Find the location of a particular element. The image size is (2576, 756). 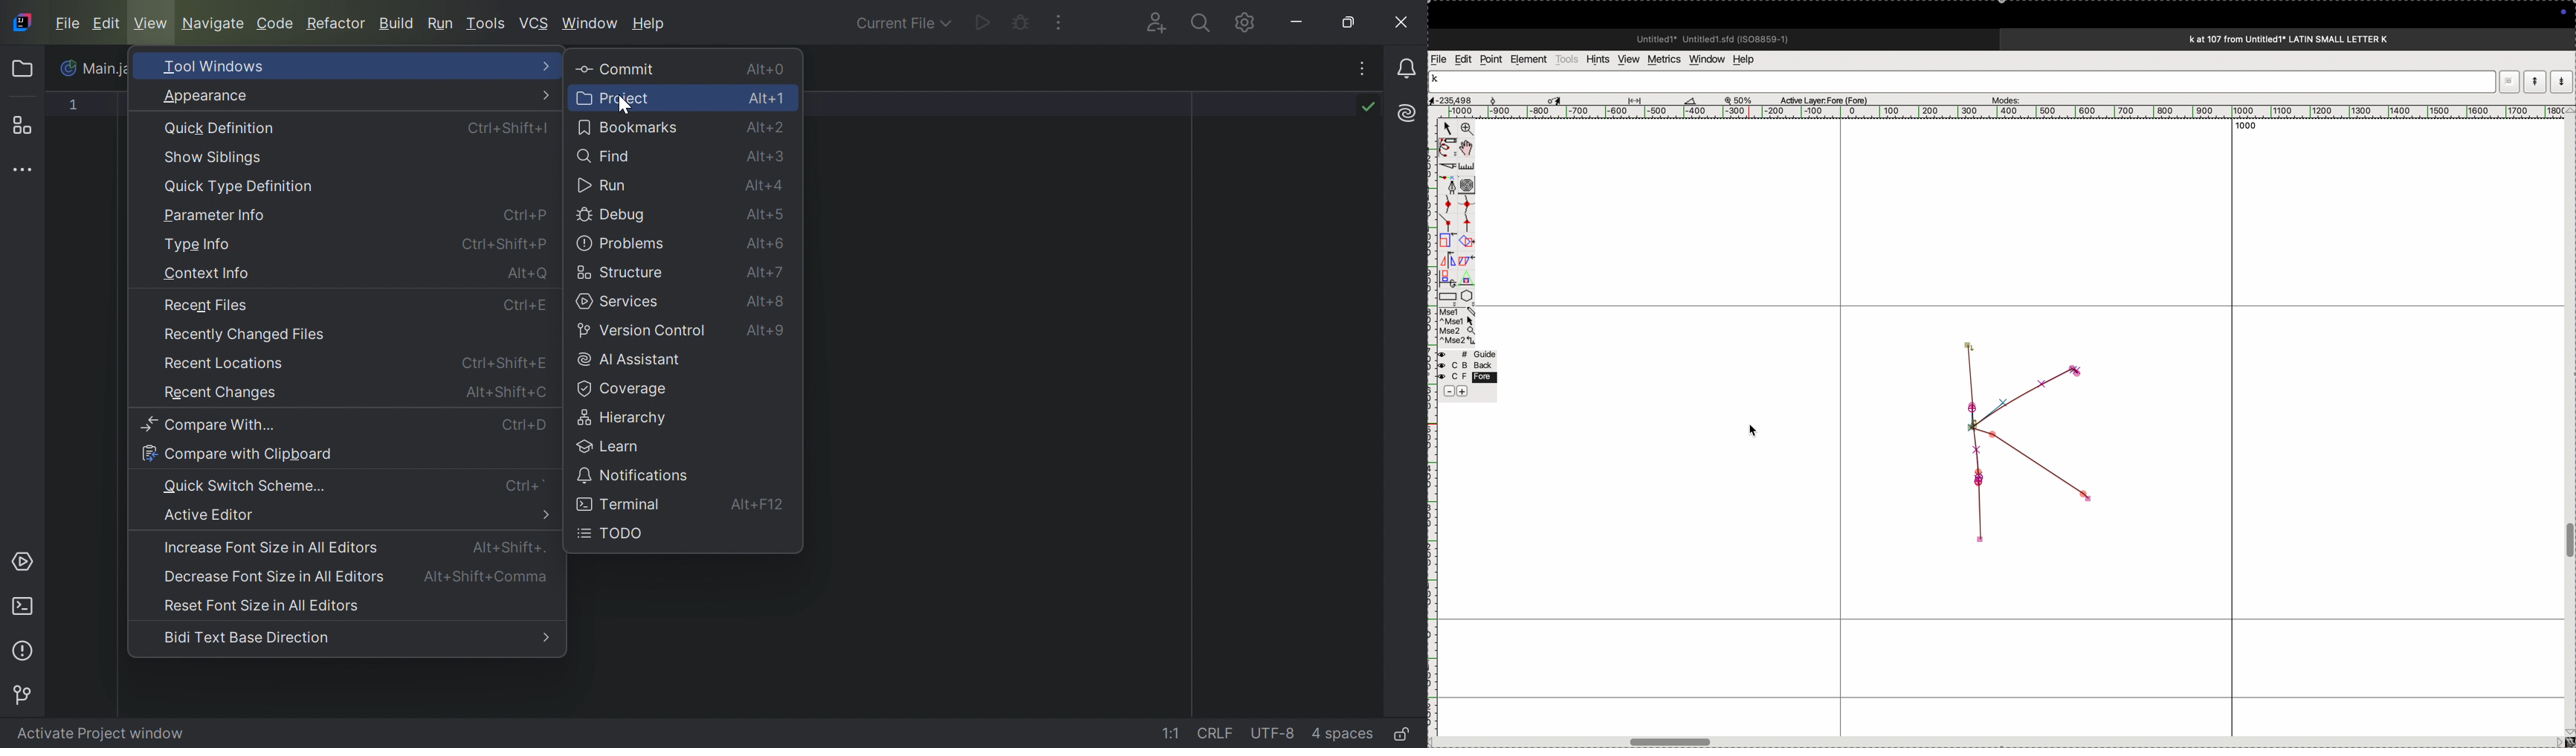

file is located at coordinates (1439, 59).